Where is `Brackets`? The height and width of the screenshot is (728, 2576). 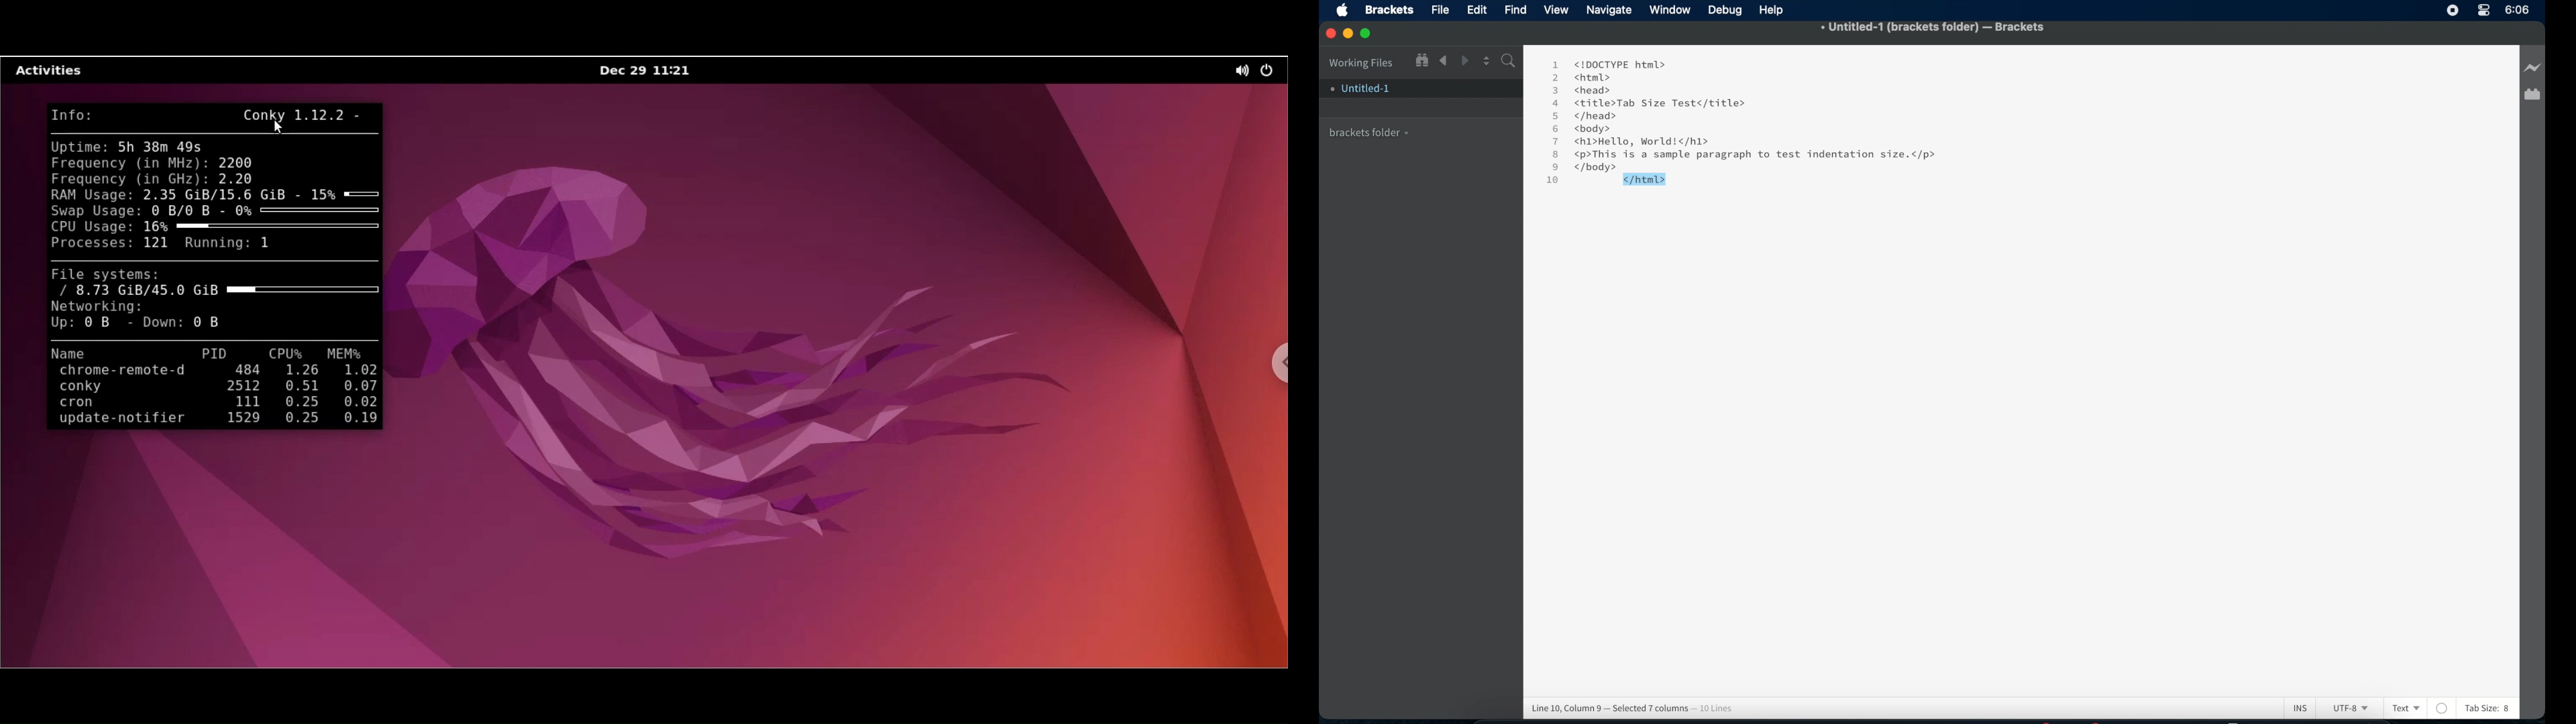
Brackets is located at coordinates (1388, 9).